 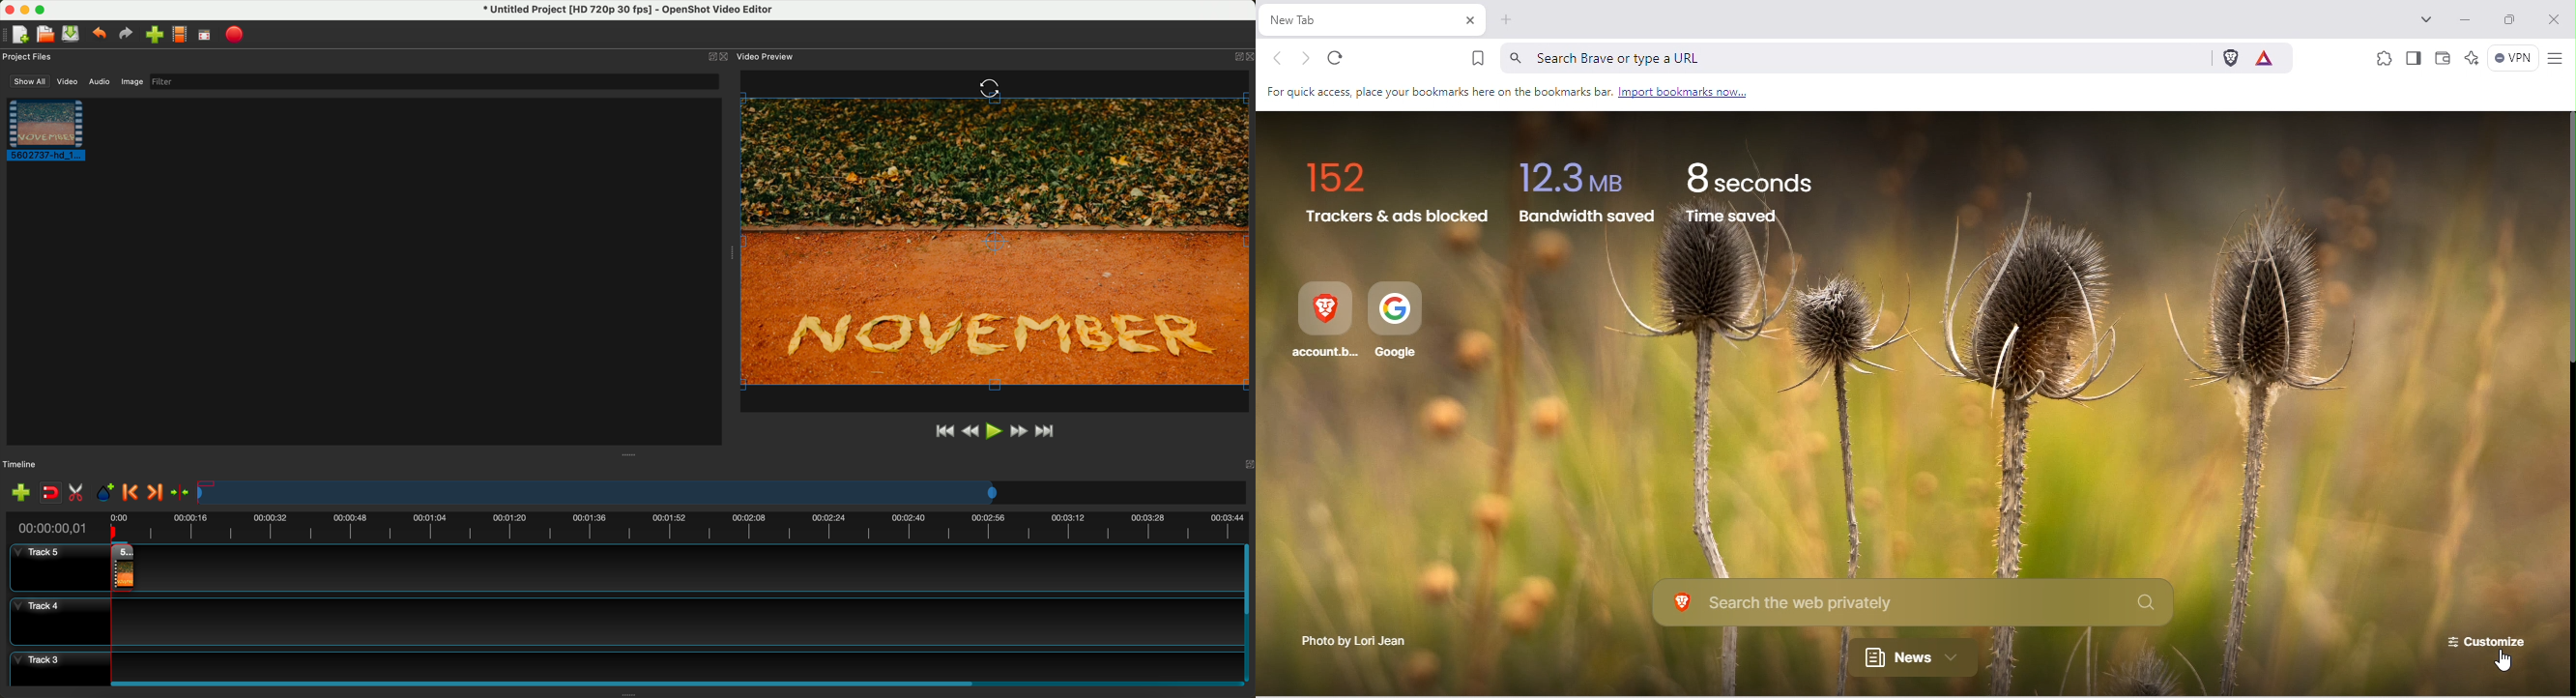 What do you see at coordinates (99, 82) in the screenshot?
I see `audio` at bounding box center [99, 82].